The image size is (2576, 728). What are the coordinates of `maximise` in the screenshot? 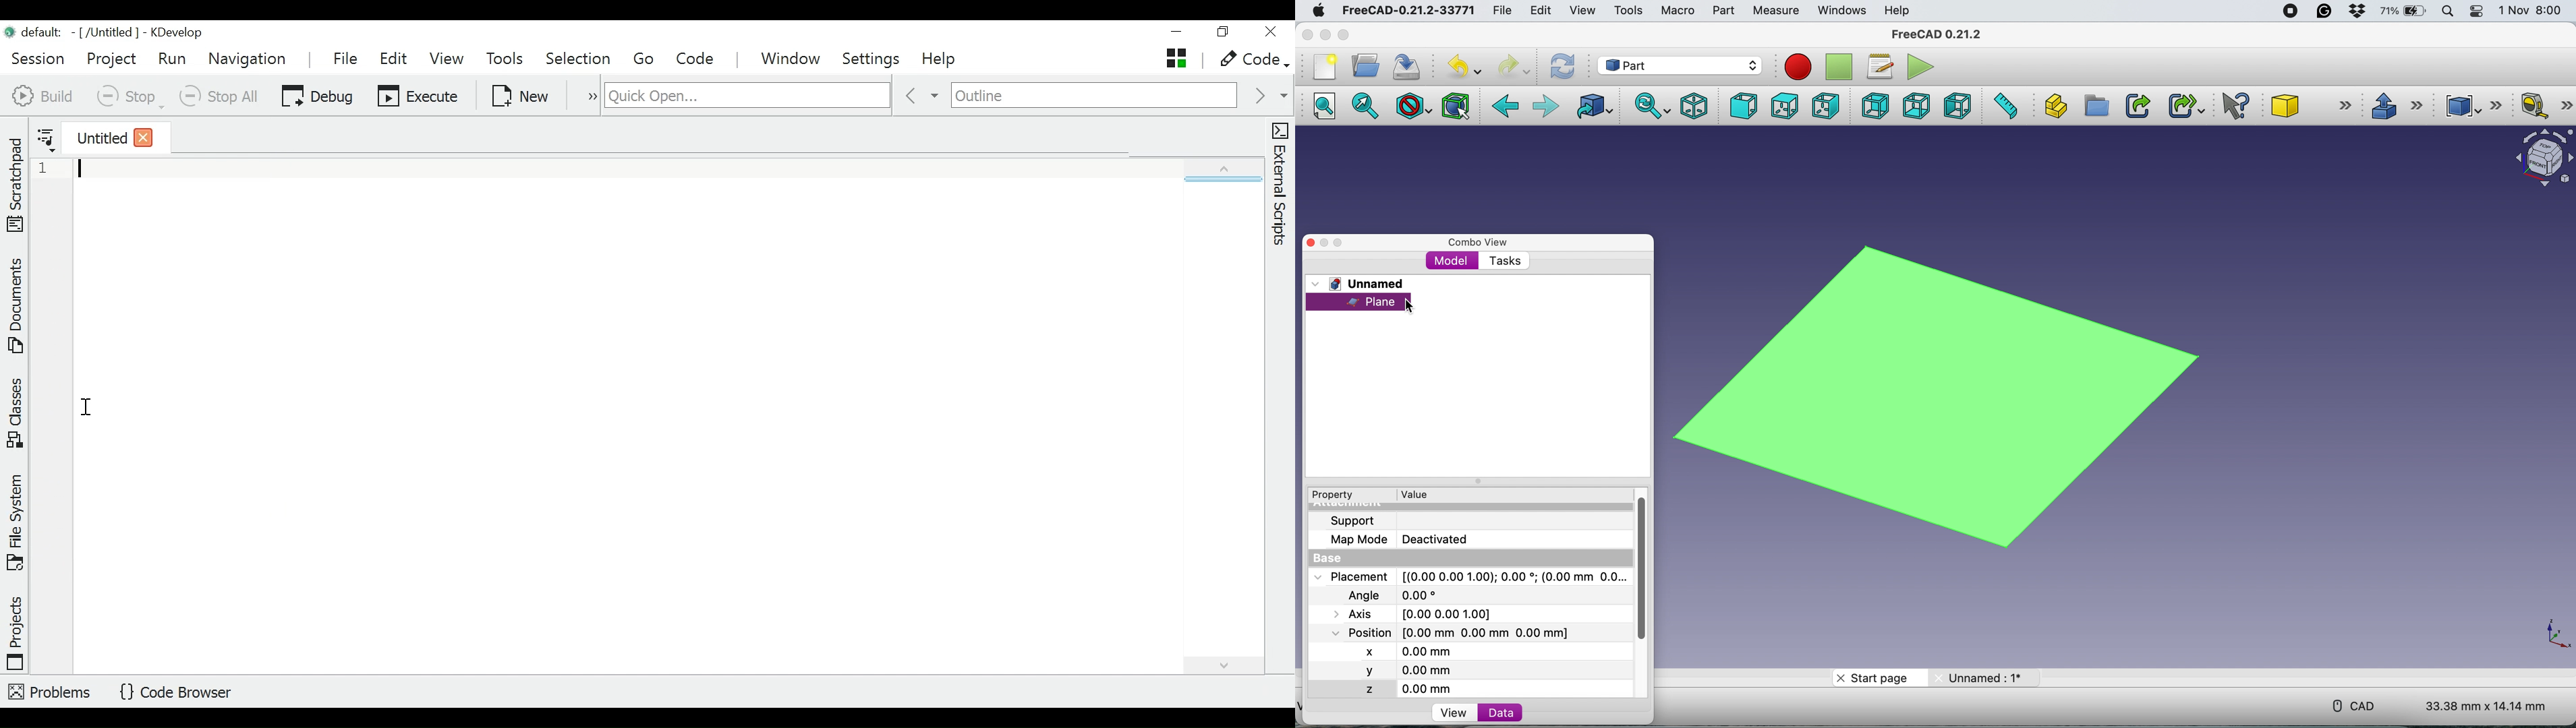 It's located at (1346, 35).